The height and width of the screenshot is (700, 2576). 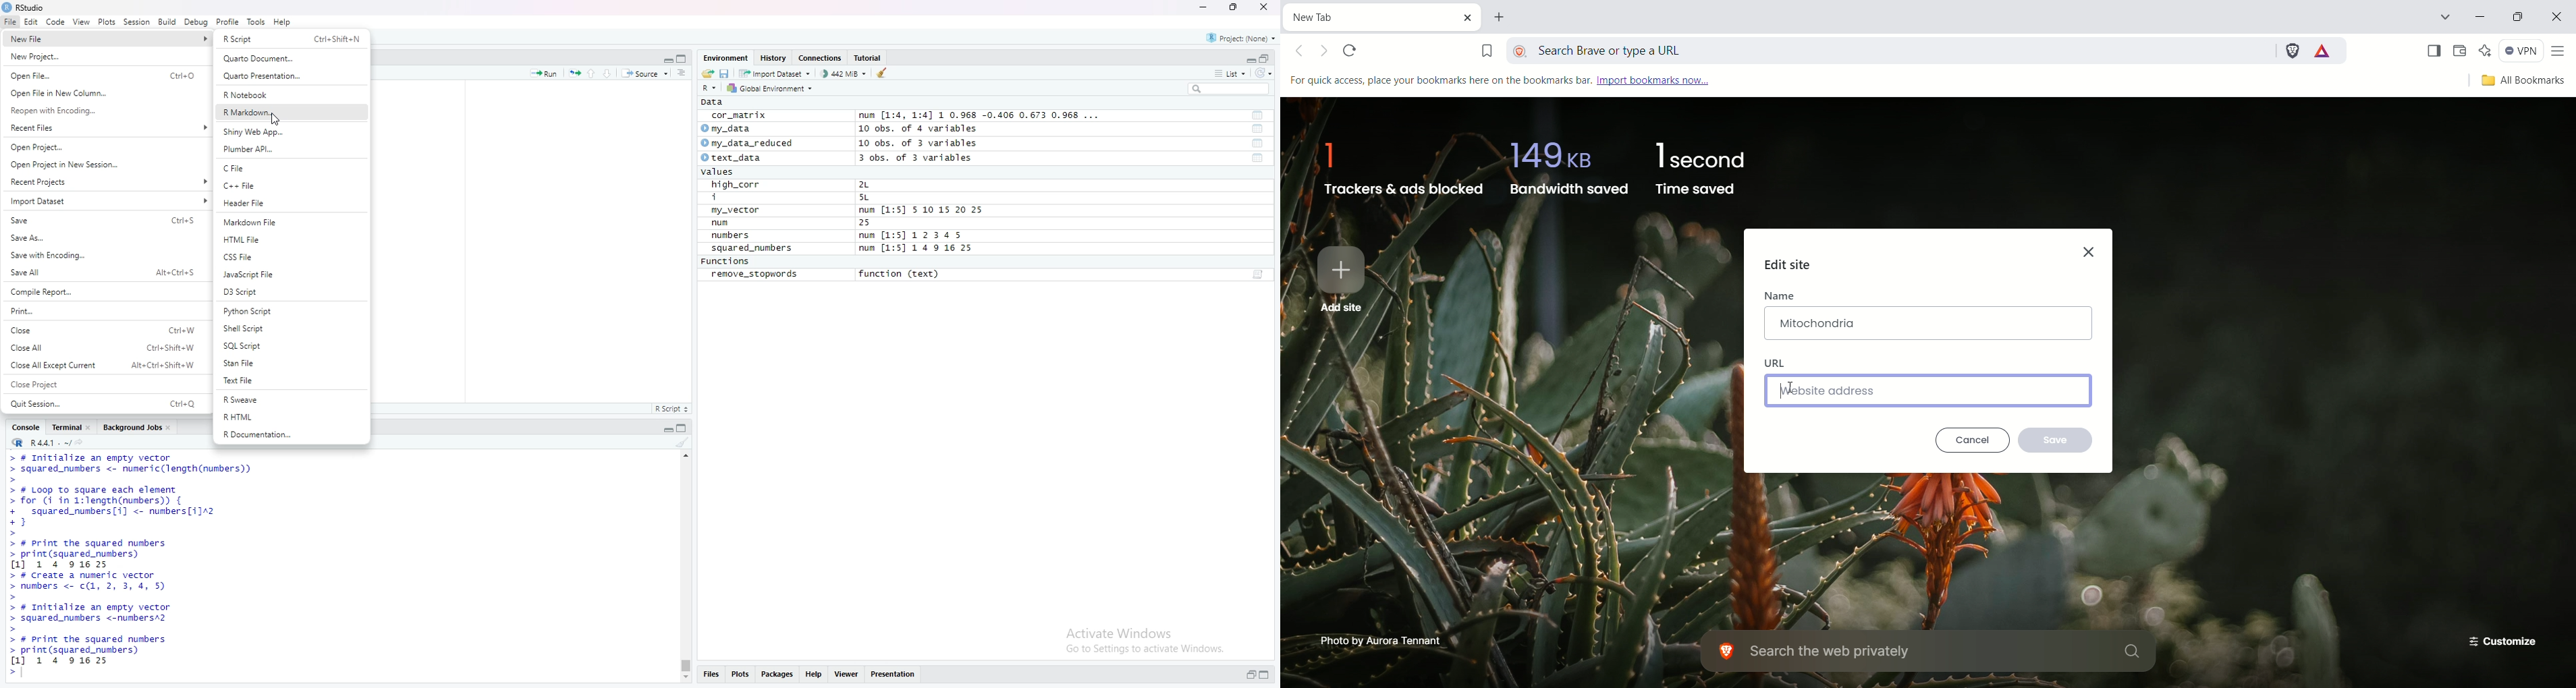 What do you see at coordinates (780, 675) in the screenshot?
I see `Packages` at bounding box center [780, 675].